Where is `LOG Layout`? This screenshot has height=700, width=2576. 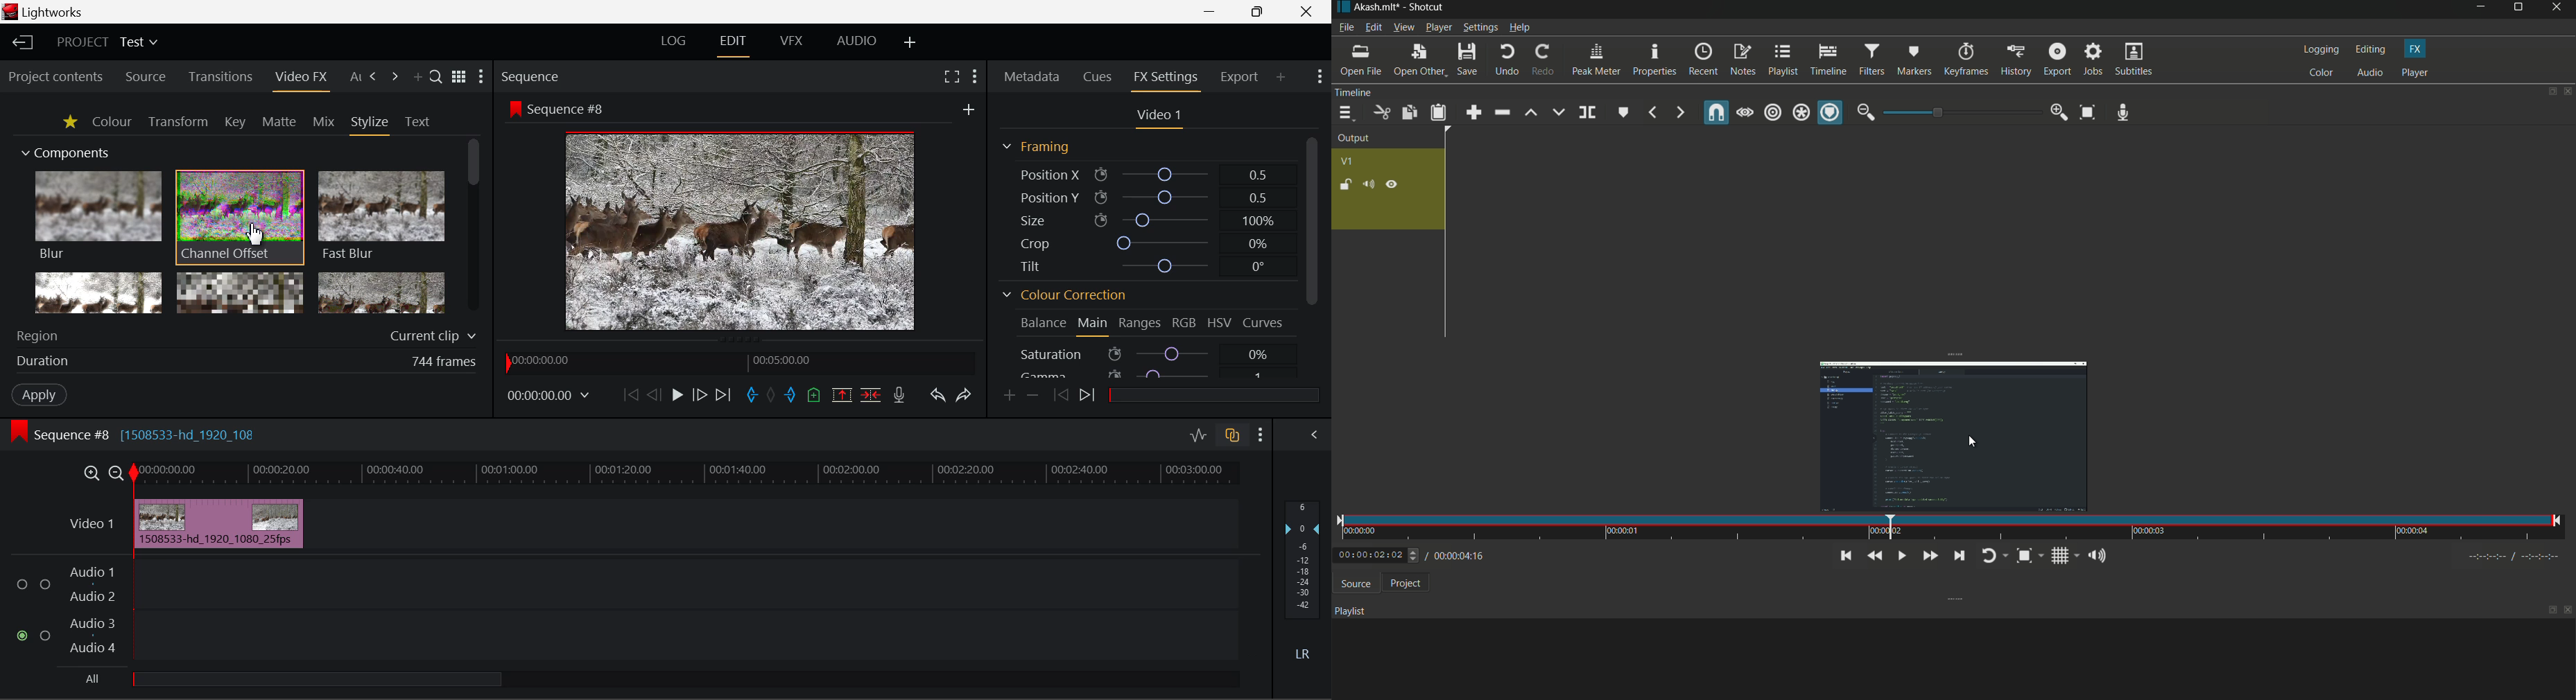
LOG Layout is located at coordinates (674, 44).